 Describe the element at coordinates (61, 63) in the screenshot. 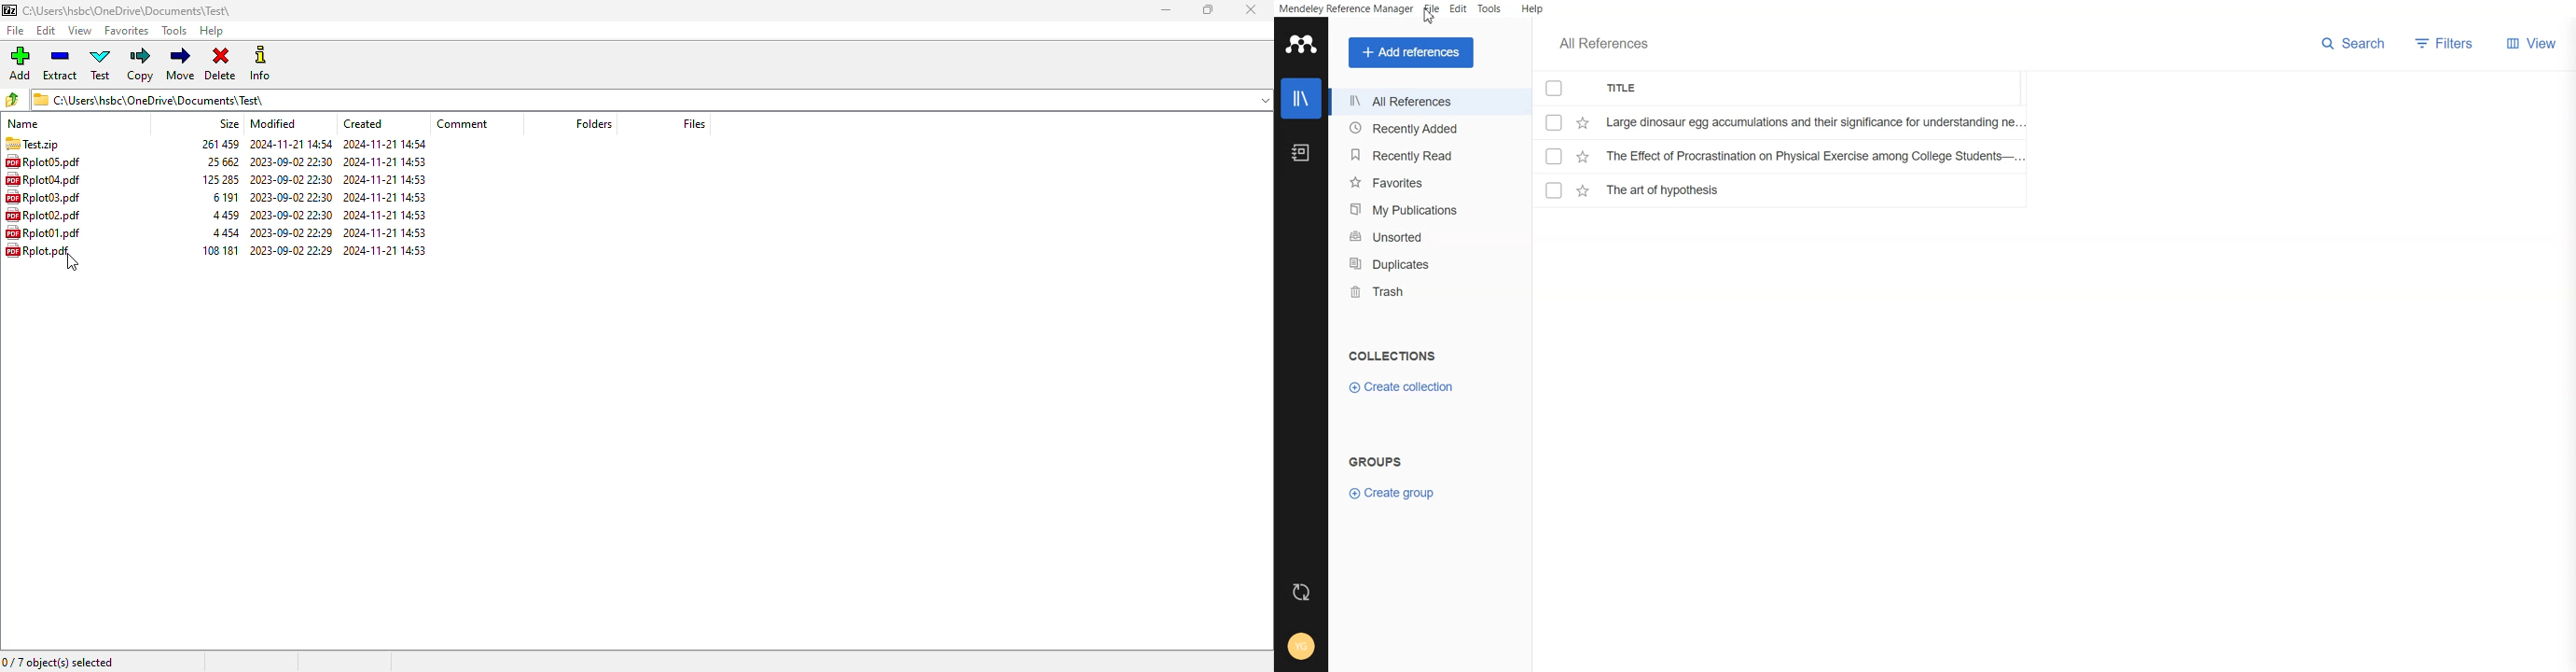

I see `extract` at that location.